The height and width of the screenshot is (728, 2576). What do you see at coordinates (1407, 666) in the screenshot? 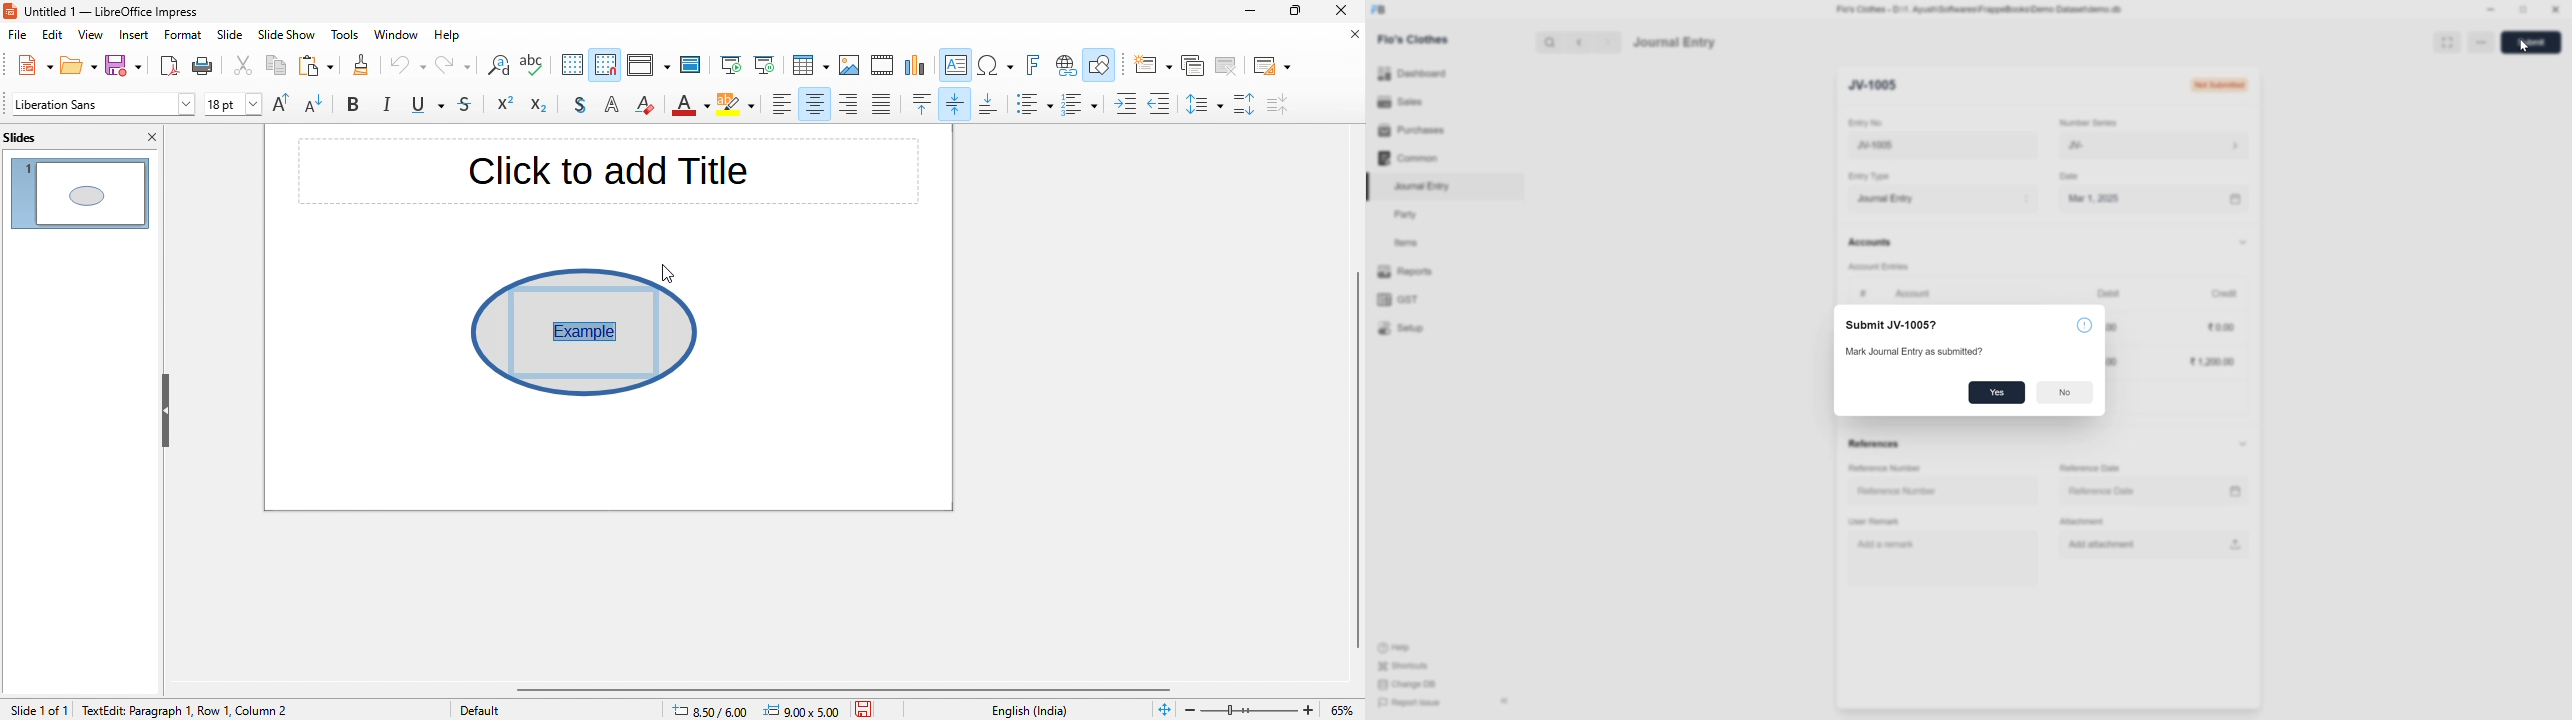
I see `Shortcuts` at bounding box center [1407, 666].